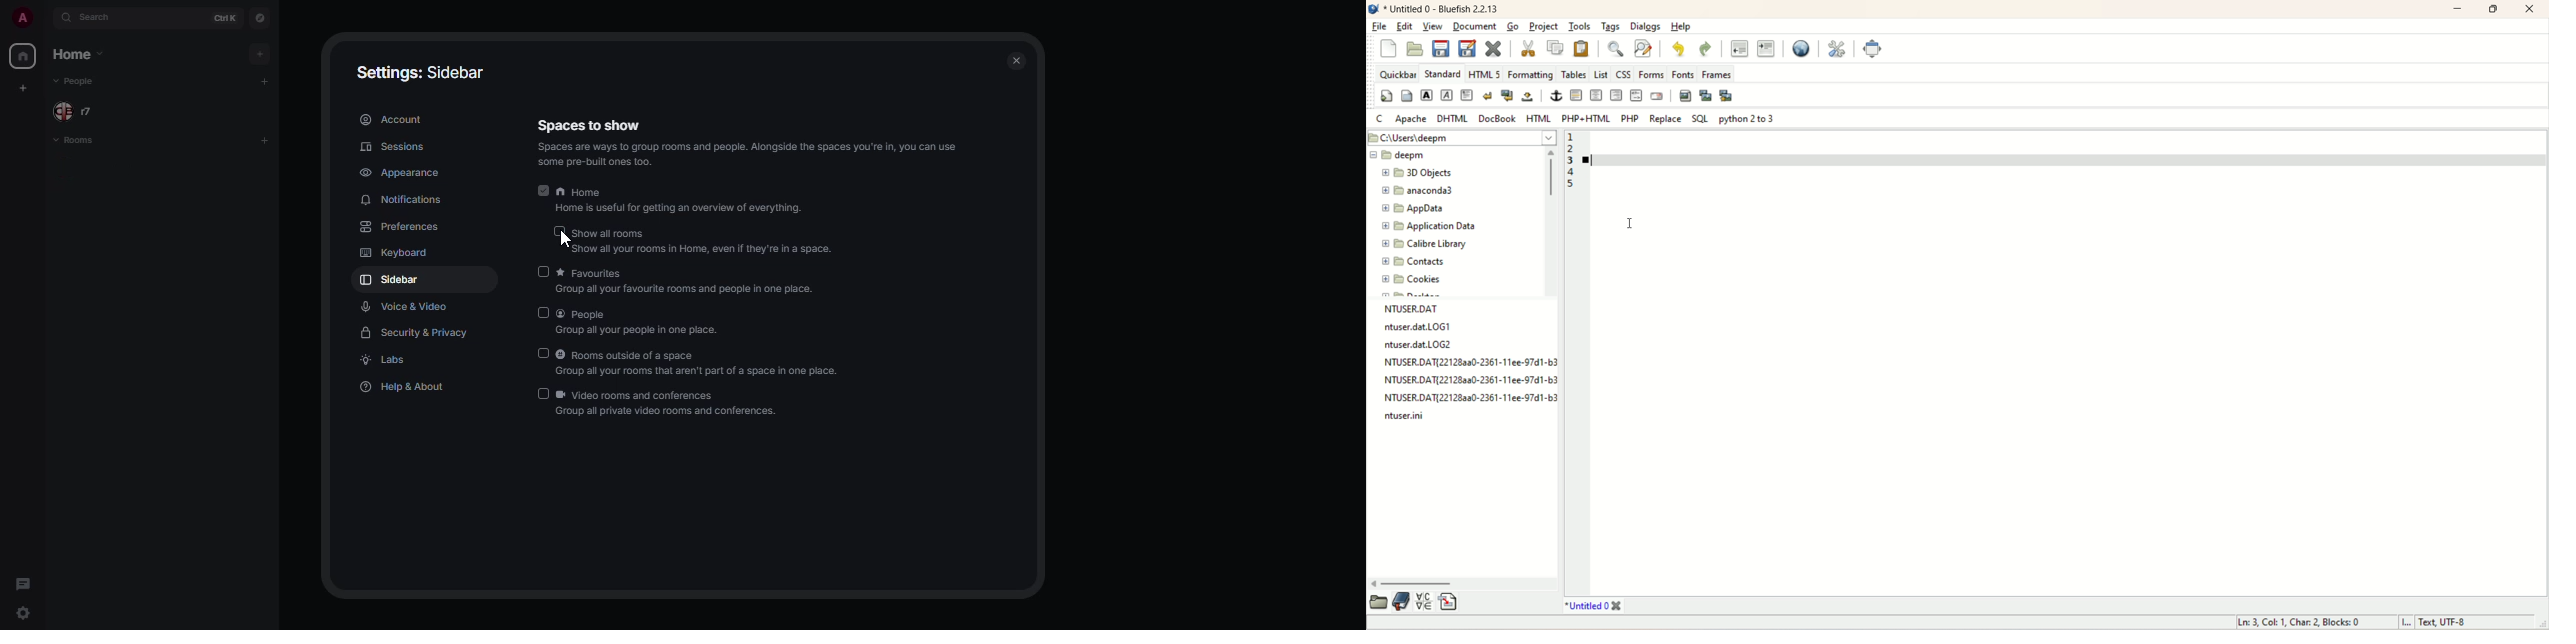  What do you see at coordinates (588, 124) in the screenshot?
I see `spaces to show` at bounding box center [588, 124].